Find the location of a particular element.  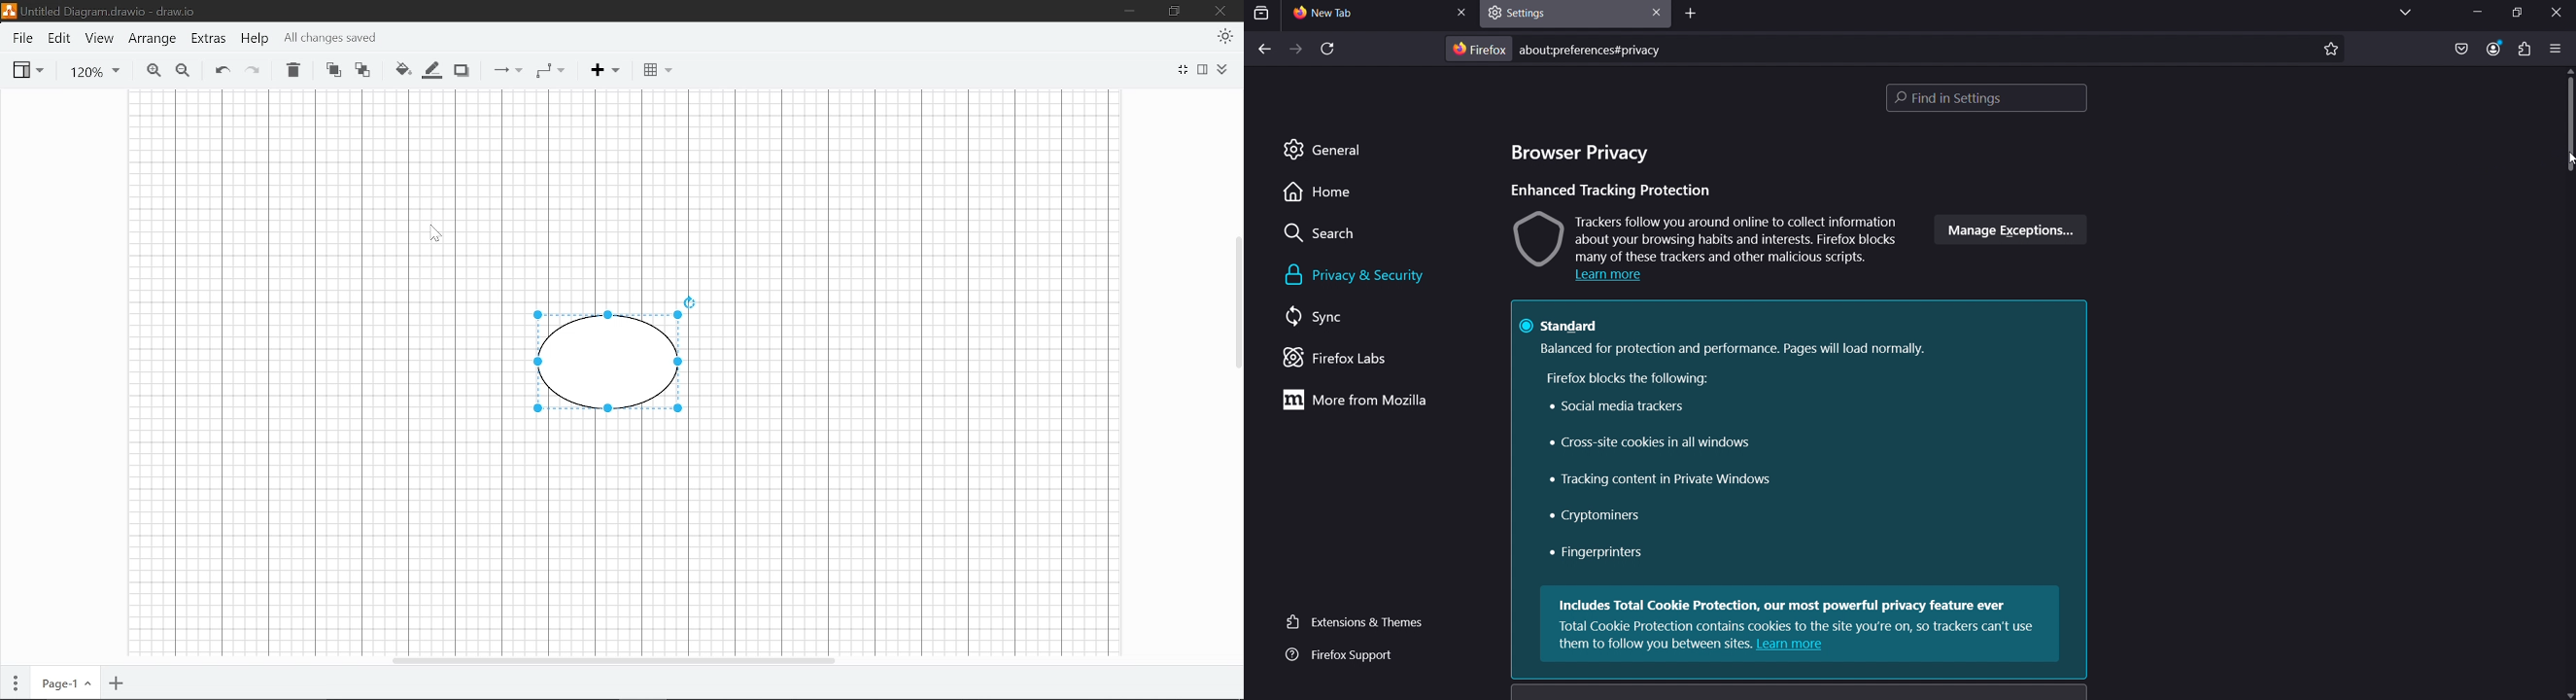

firefox support is located at coordinates (1337, 656).